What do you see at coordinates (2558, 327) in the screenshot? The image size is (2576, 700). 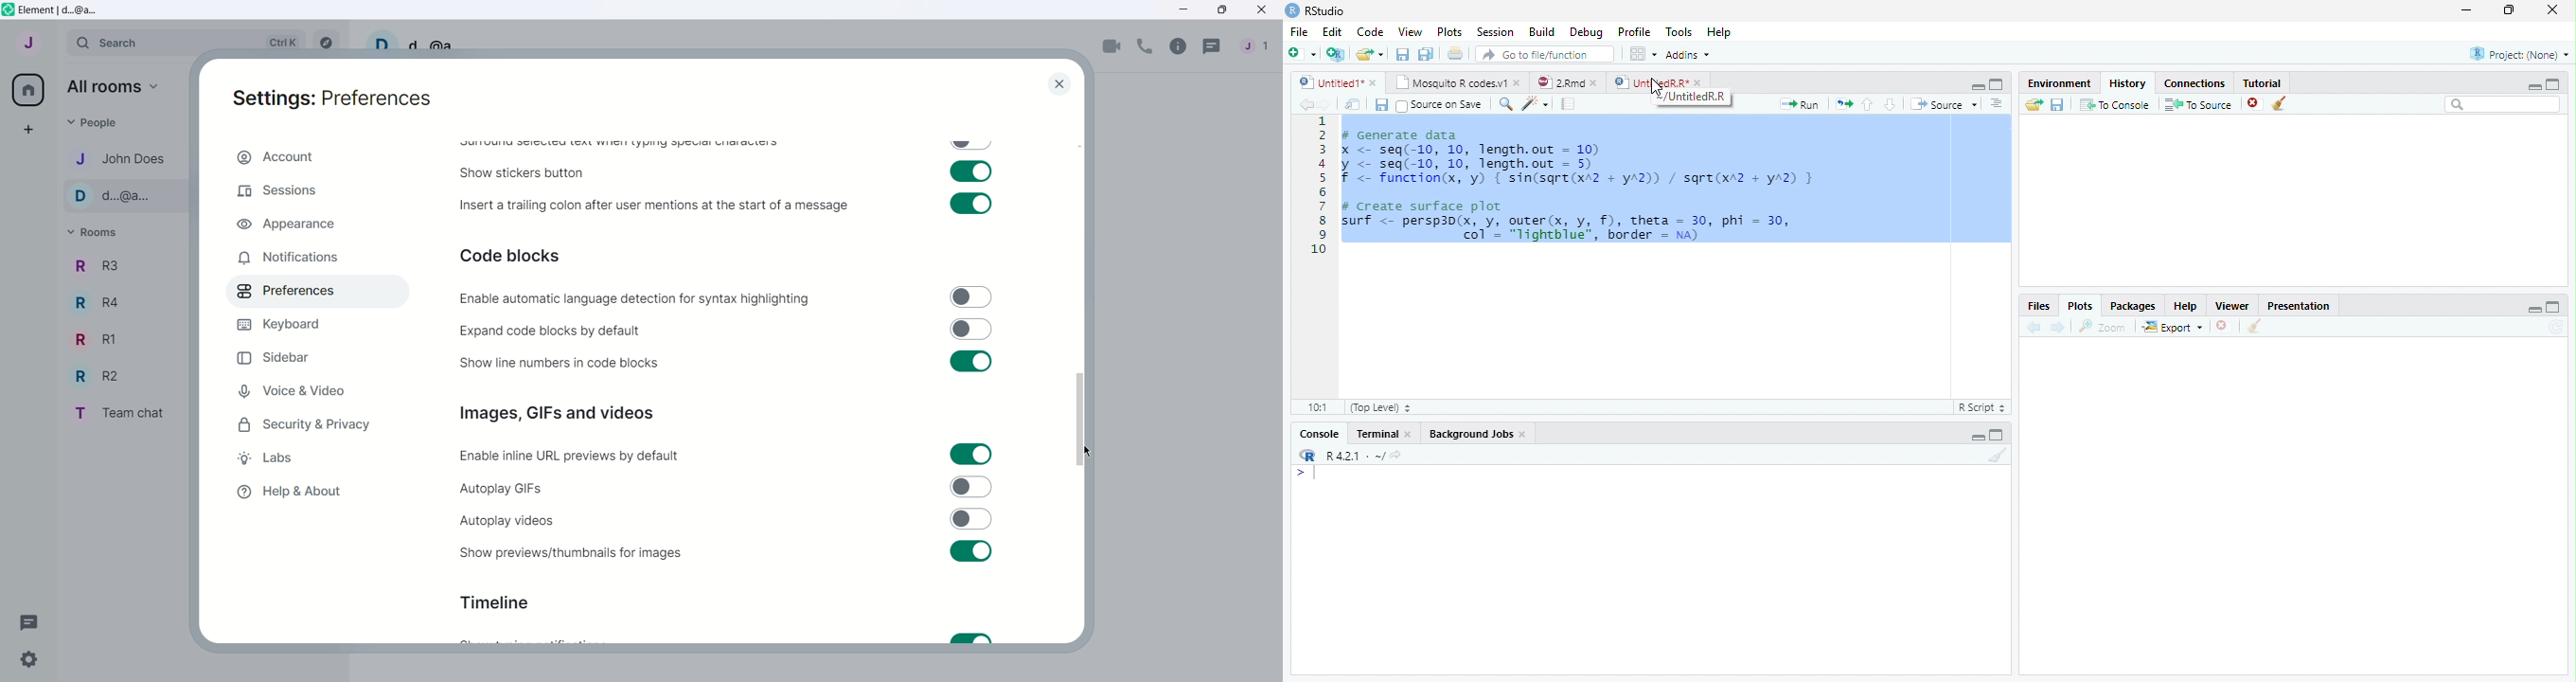 I see `Refresh current plot` at bounding box center [2558, 327].